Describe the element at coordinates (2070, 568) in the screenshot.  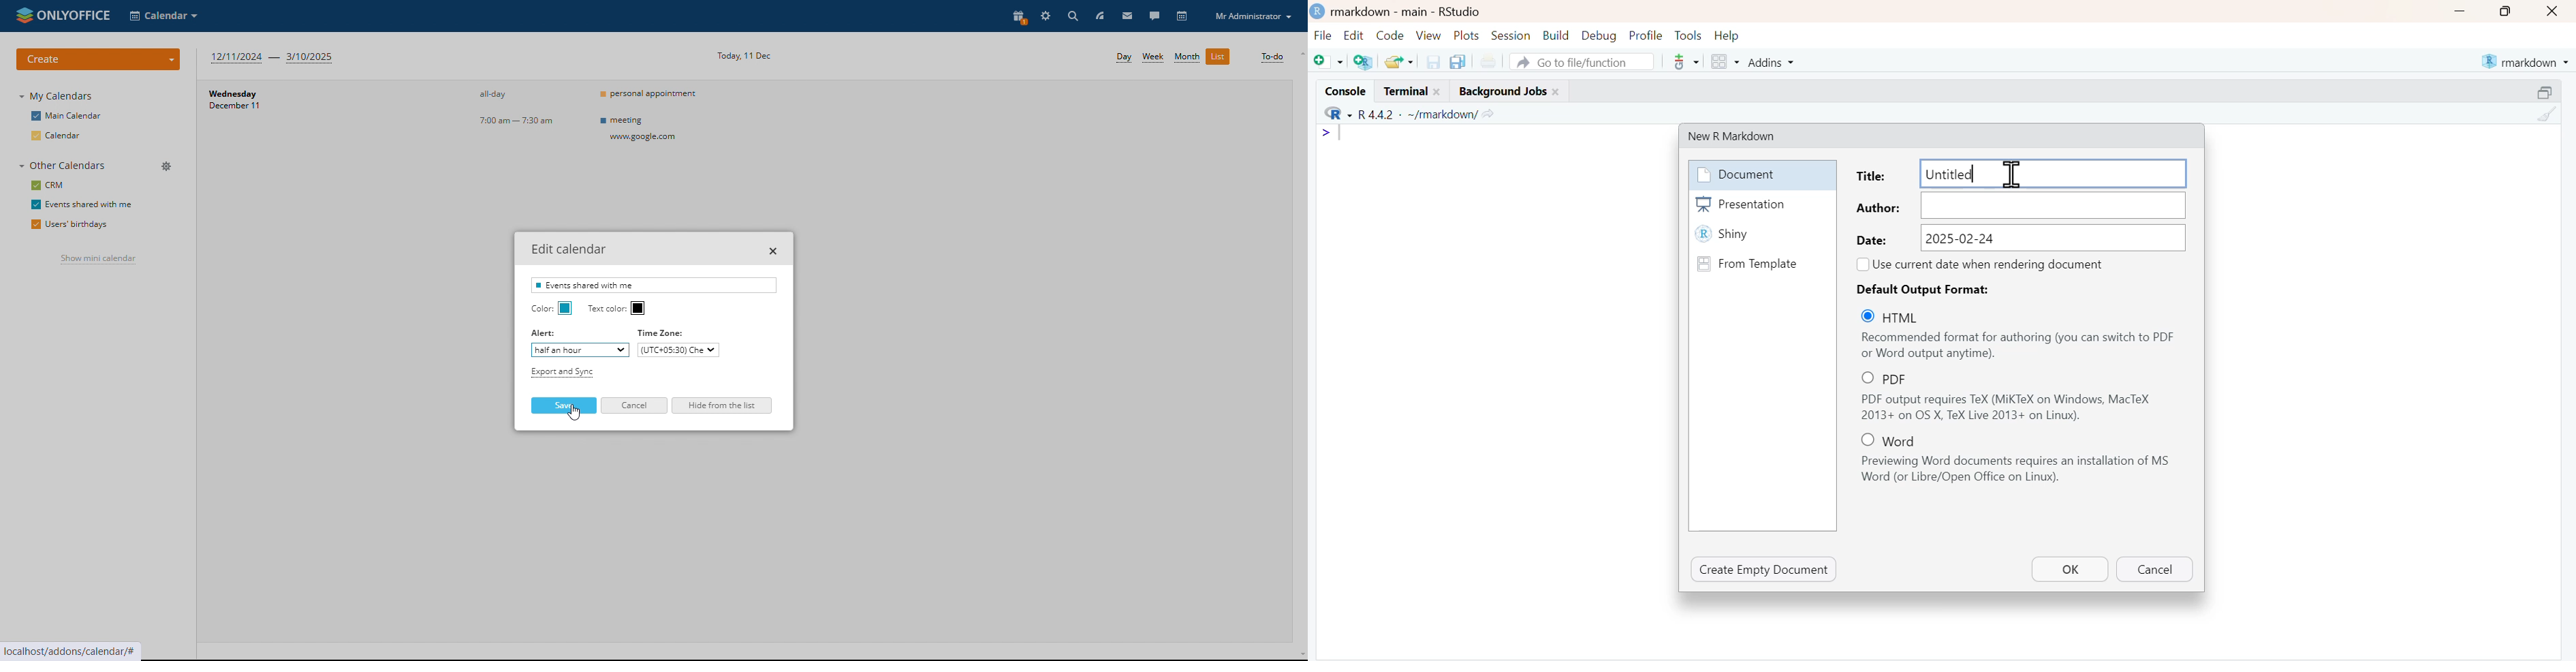
I see `OK` at that location.